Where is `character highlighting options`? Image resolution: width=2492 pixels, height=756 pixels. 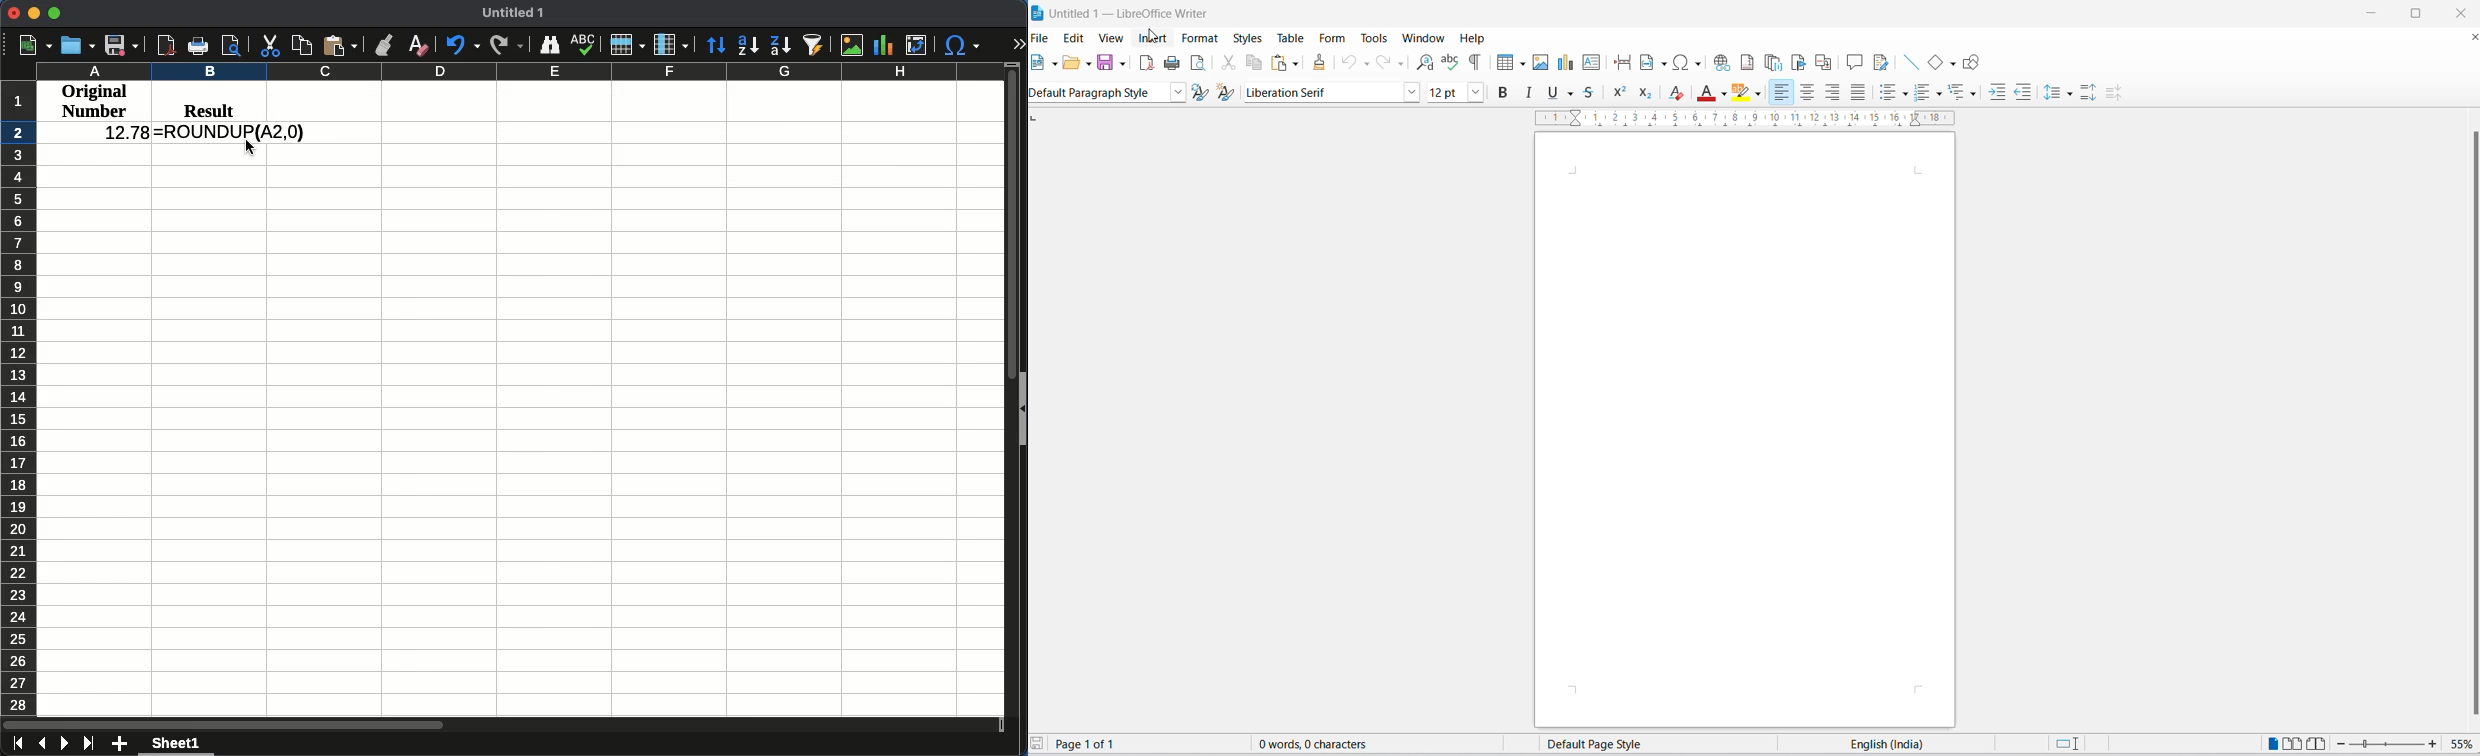 character highlighting options is located at coordinates (1758, 94).